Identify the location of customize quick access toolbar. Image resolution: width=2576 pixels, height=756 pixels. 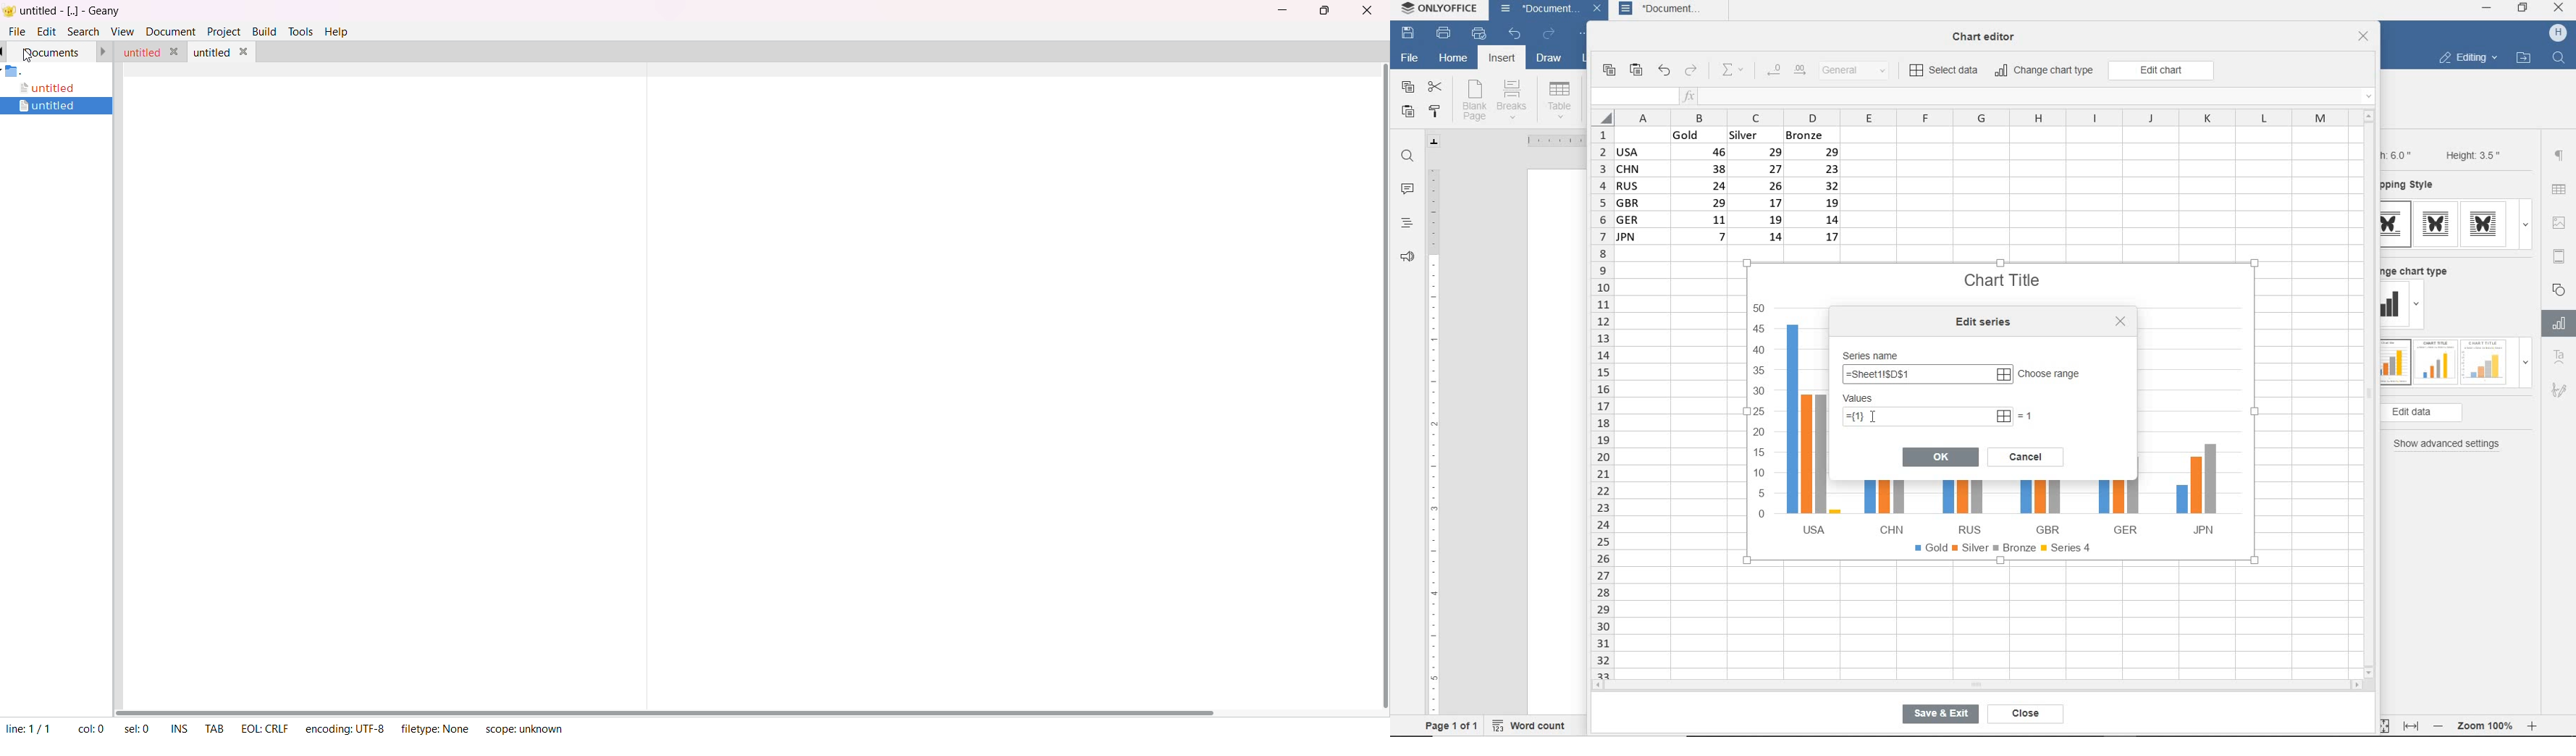
(1585, 35).